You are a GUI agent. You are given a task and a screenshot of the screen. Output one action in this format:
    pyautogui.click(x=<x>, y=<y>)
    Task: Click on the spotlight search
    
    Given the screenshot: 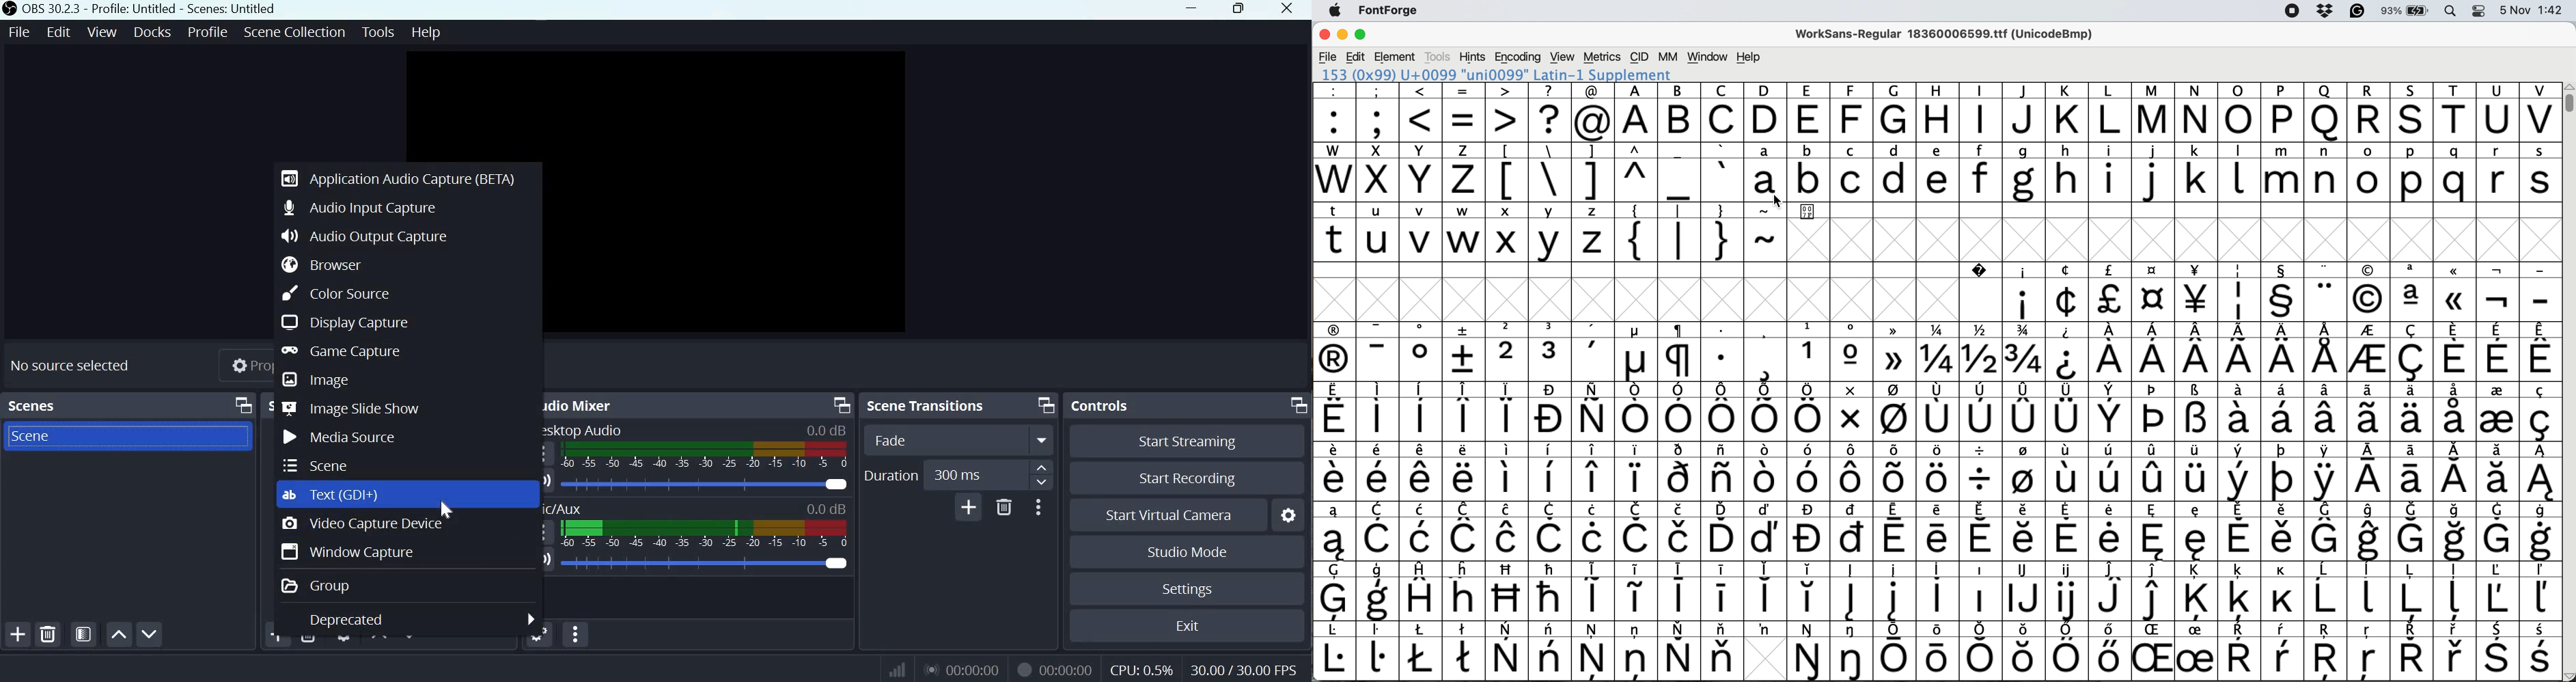 What is the action you would take?
    pyautogui.click(x=2453, y=10)
    